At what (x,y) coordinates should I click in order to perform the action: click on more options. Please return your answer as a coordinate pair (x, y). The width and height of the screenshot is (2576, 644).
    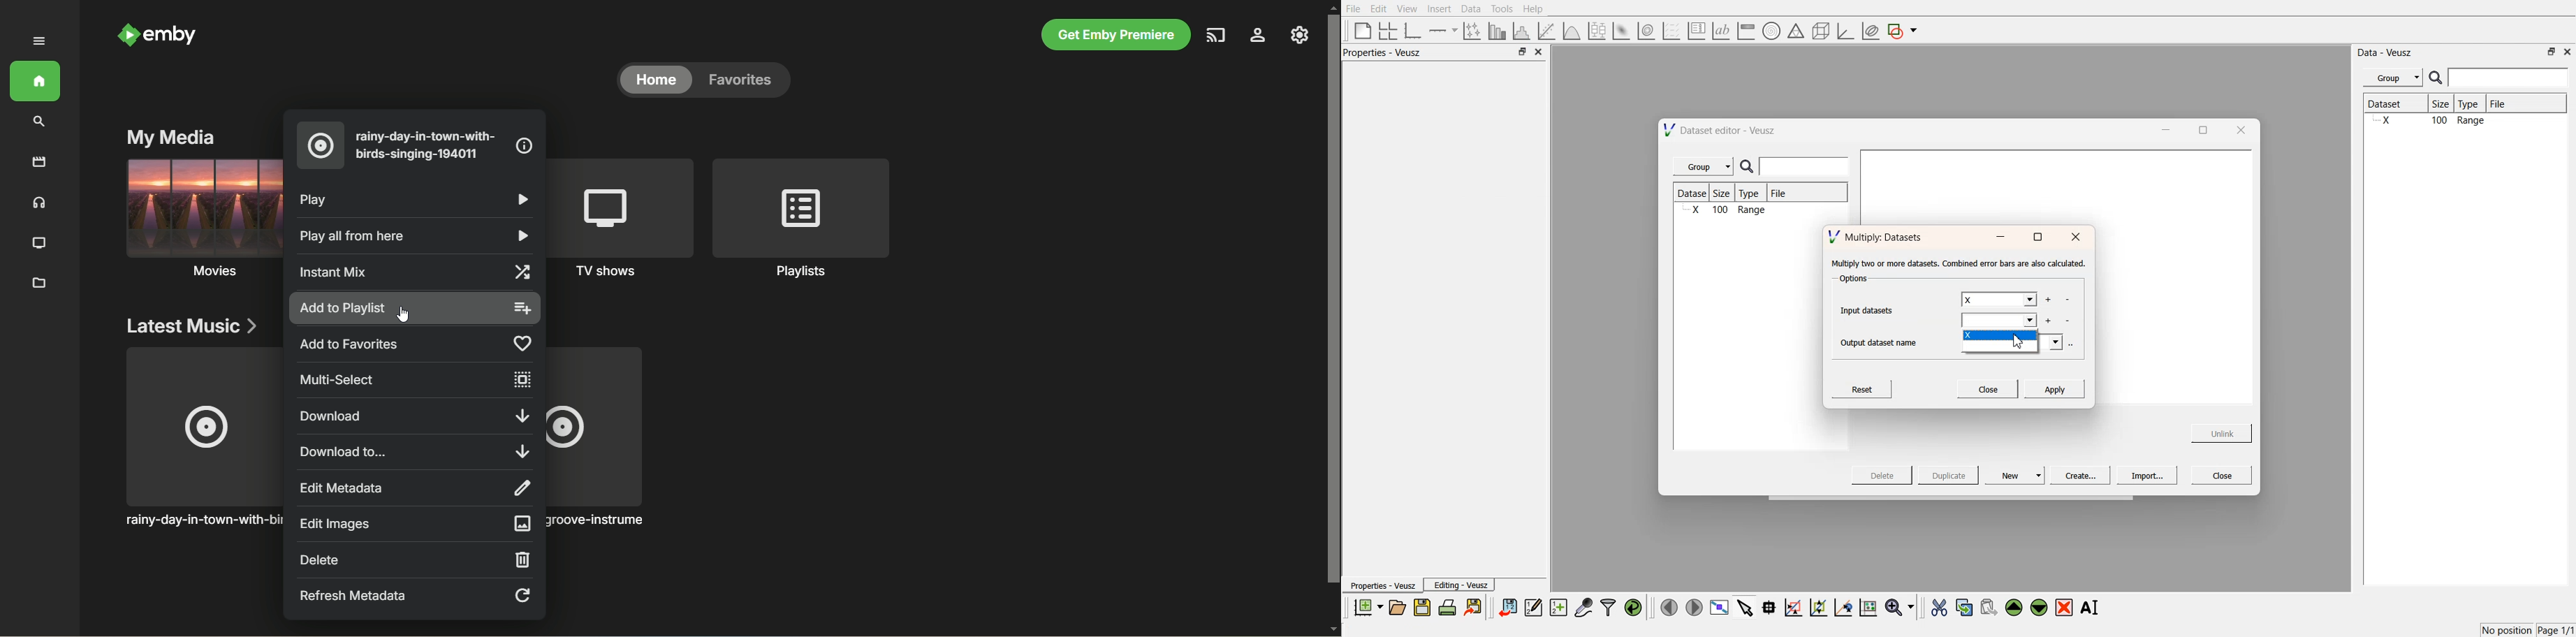
    Looking at the image, I should click on (2075, 344).